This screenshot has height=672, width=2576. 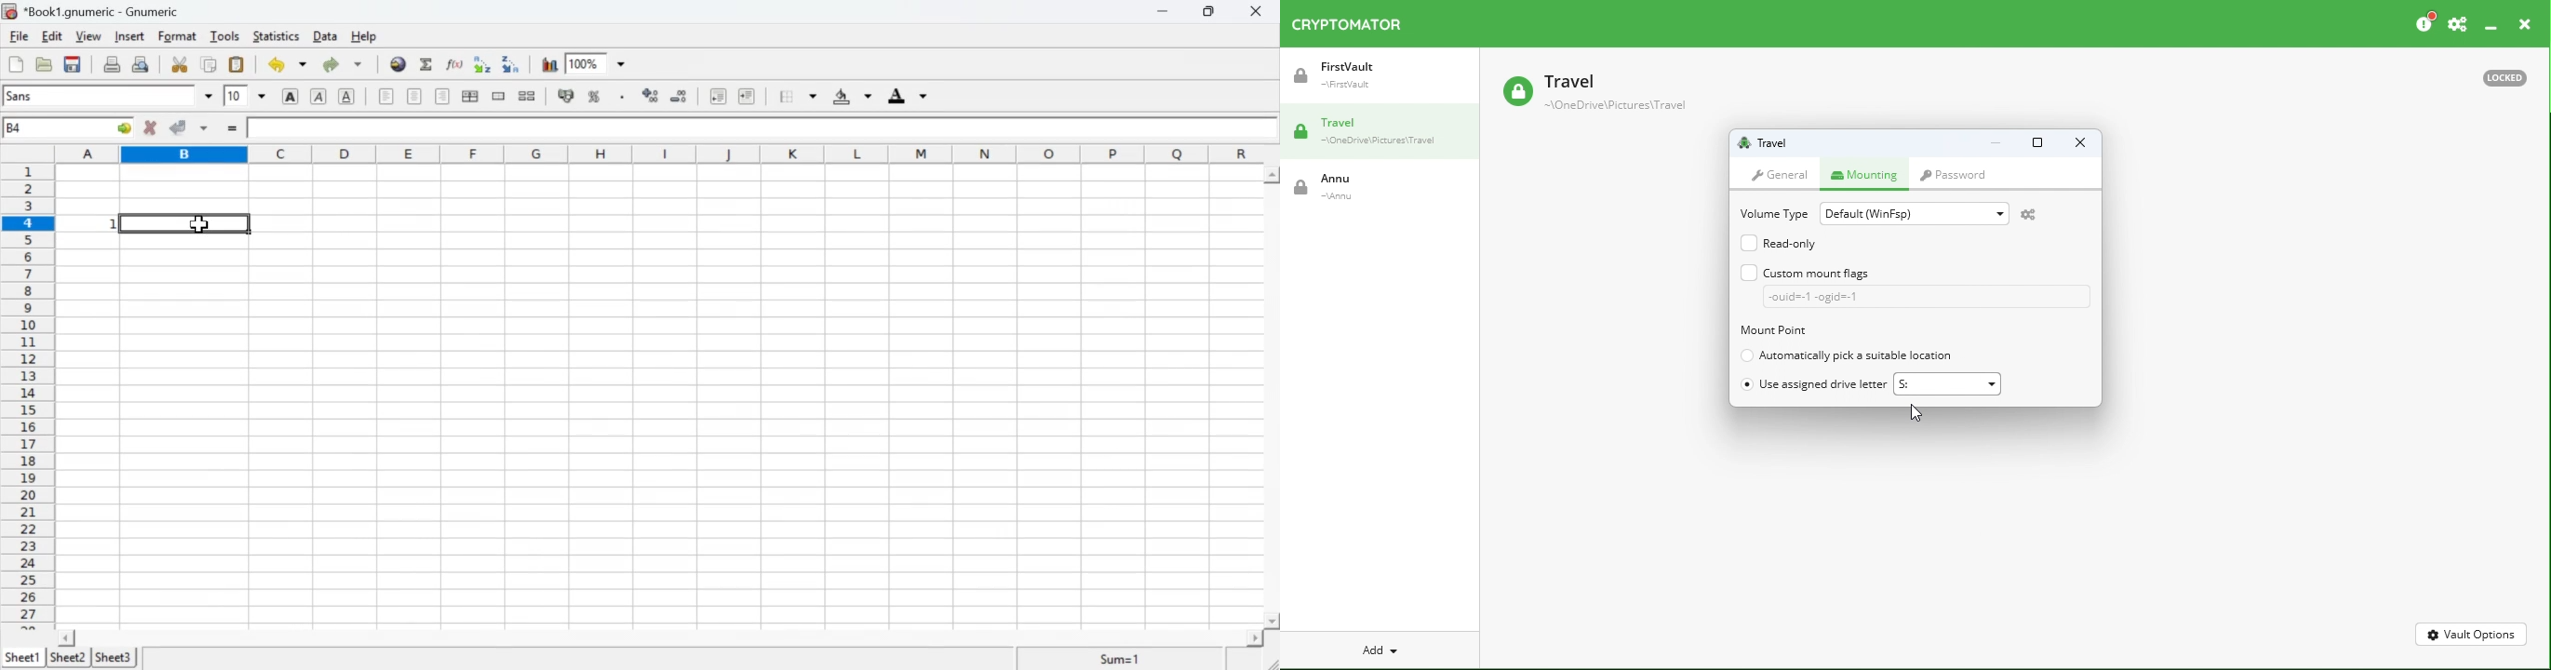 I want to click on Tools, so click(x=226, y=36).